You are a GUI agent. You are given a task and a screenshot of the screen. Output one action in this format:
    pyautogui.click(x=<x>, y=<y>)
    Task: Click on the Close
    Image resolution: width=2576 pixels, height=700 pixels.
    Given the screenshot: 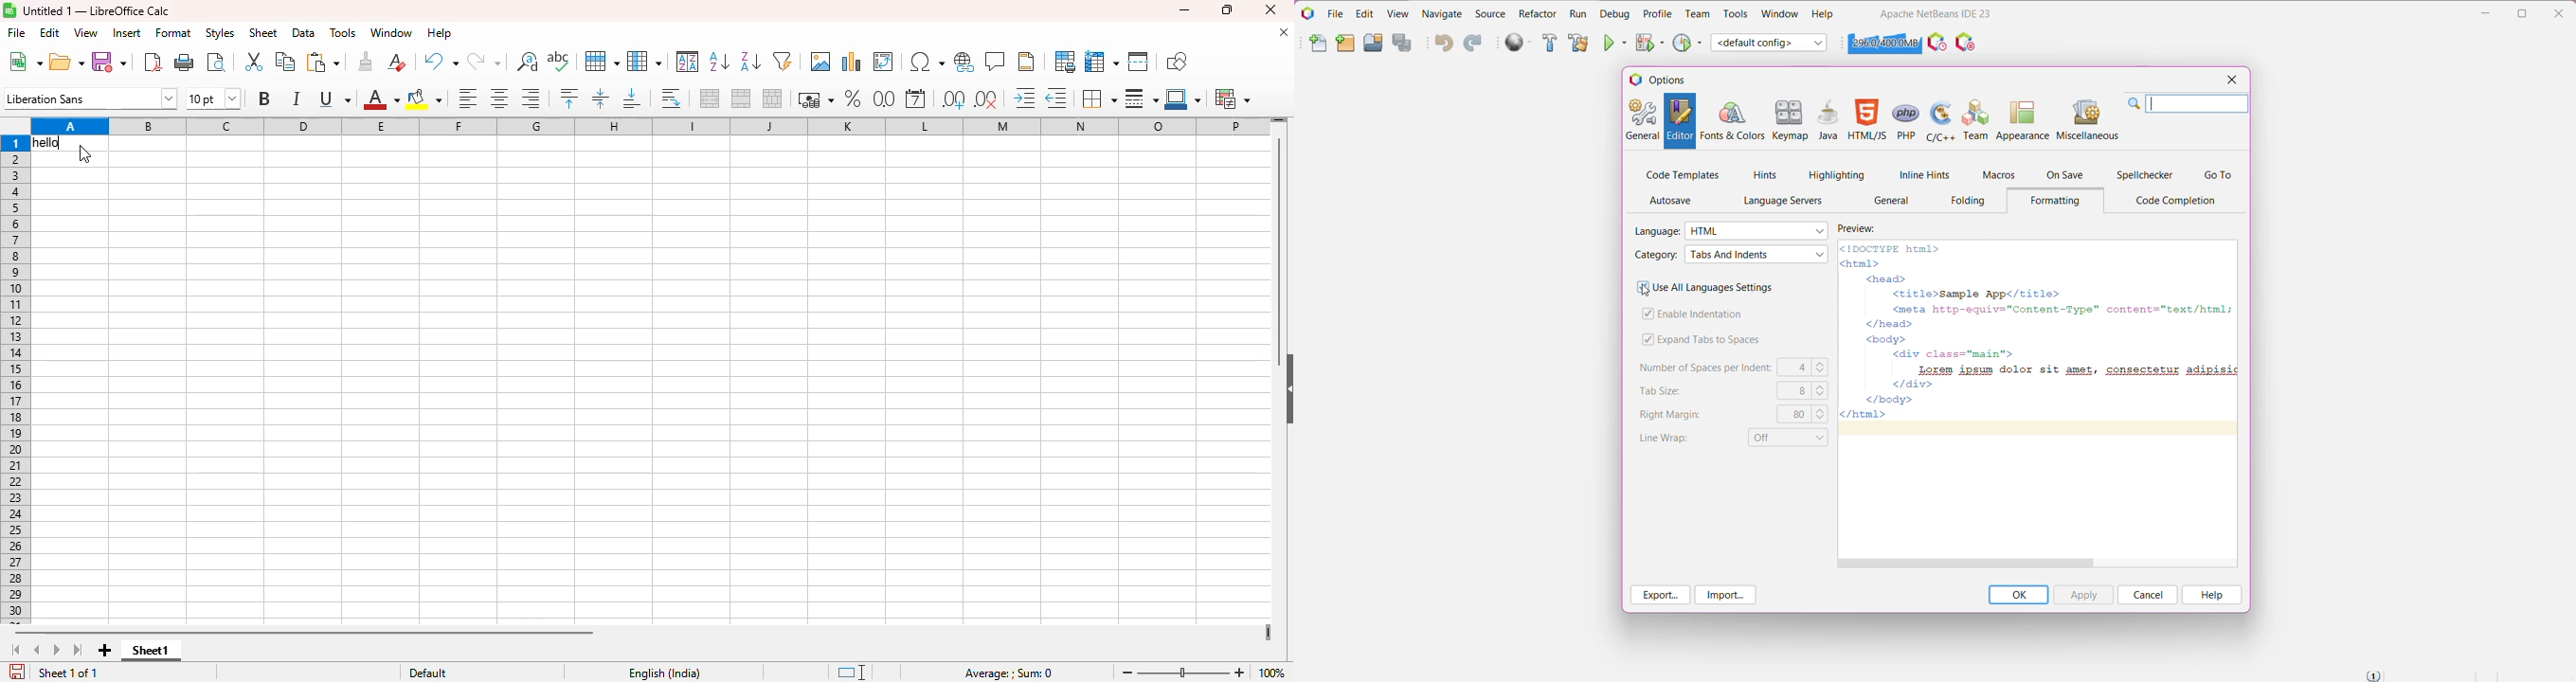 What is the action you would take?
    pyautogui.click(x=2230, y=81)
    